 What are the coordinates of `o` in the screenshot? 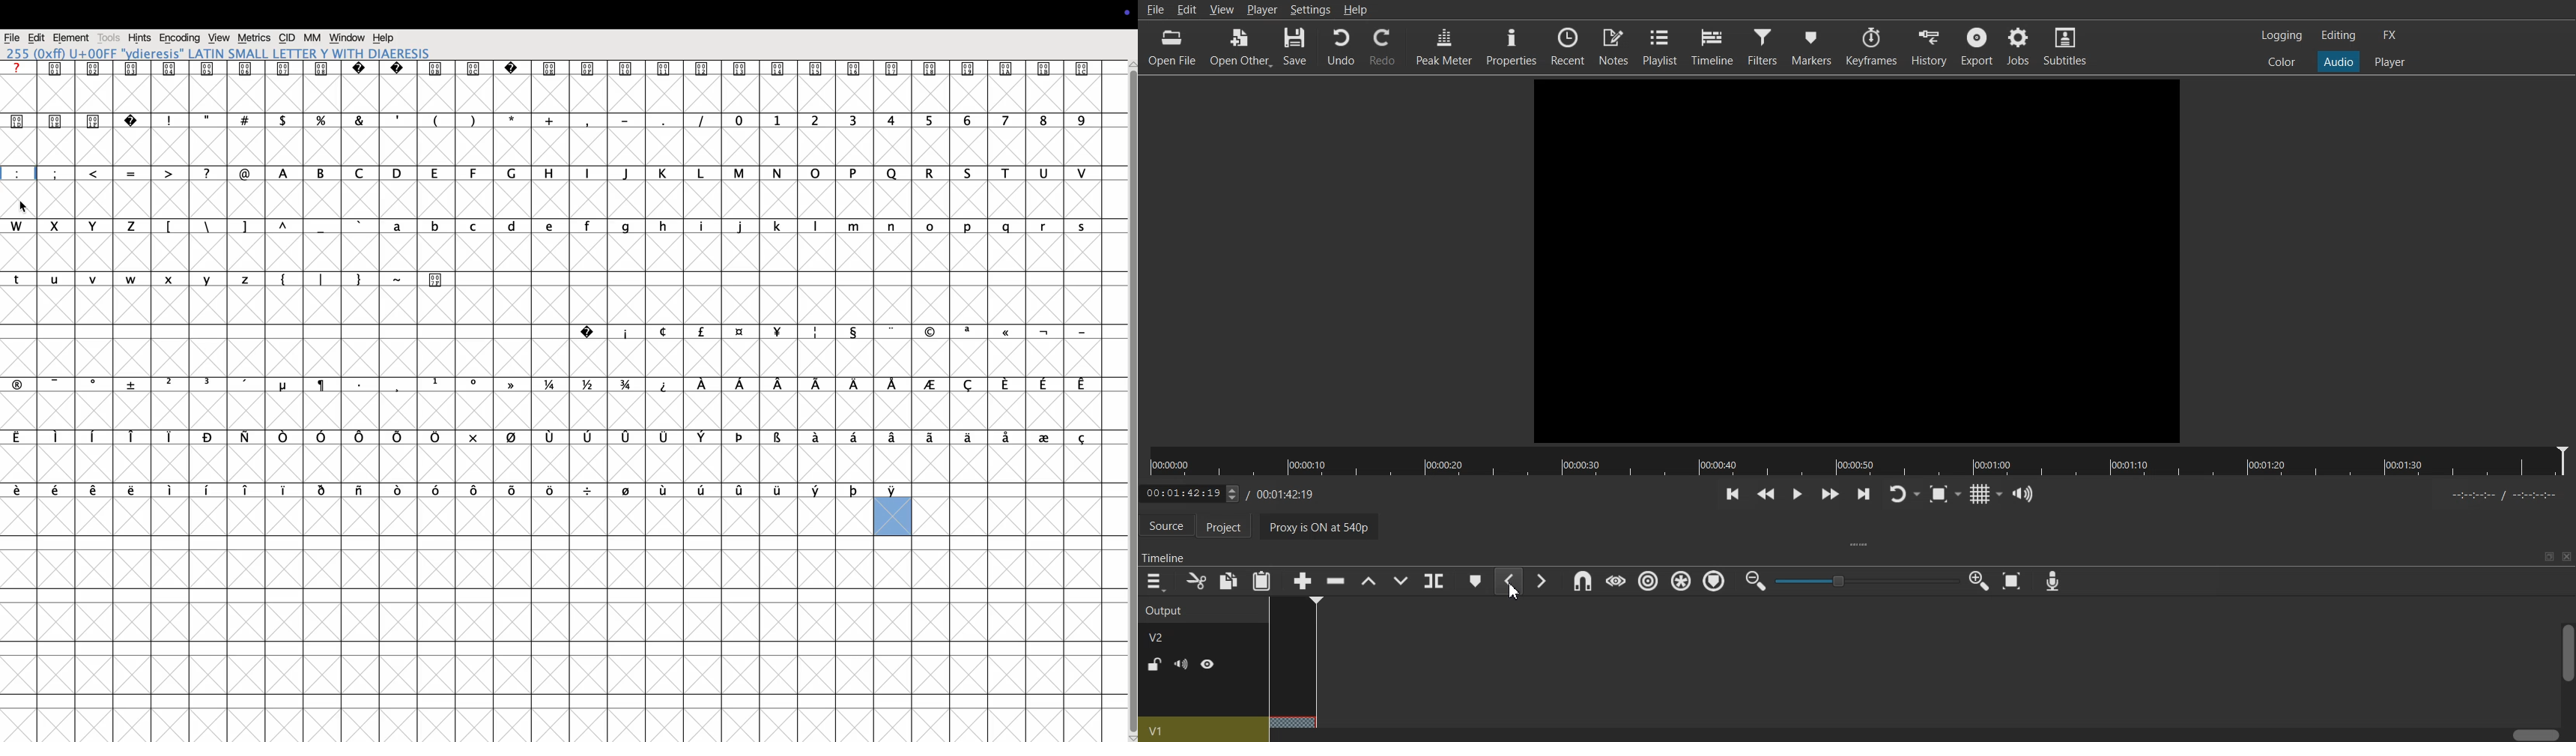 It's located at (816, 189).